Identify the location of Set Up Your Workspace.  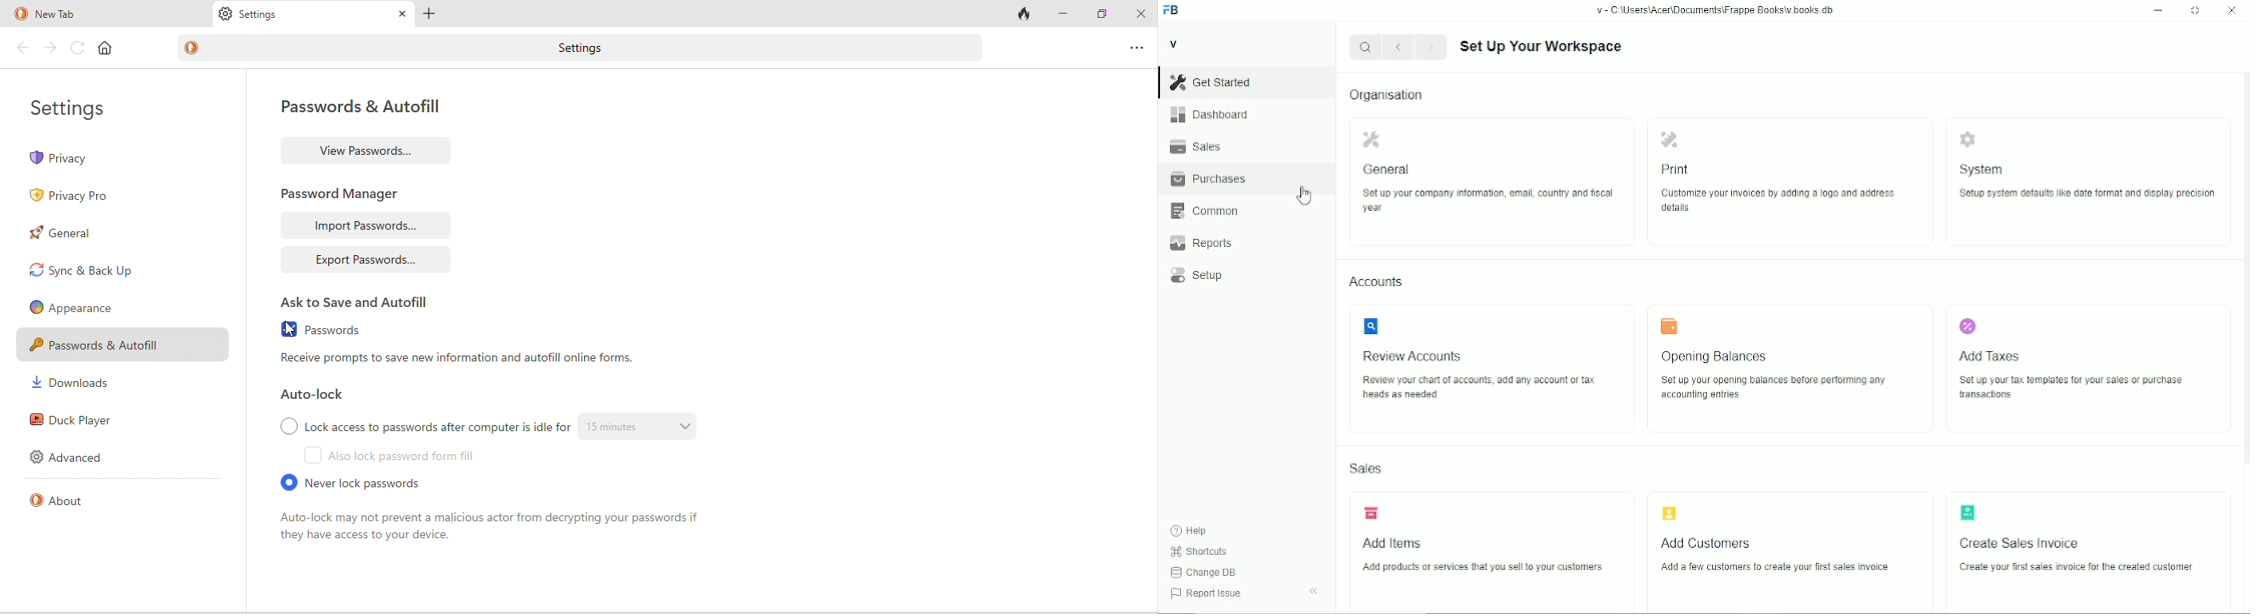
(1541, 46).